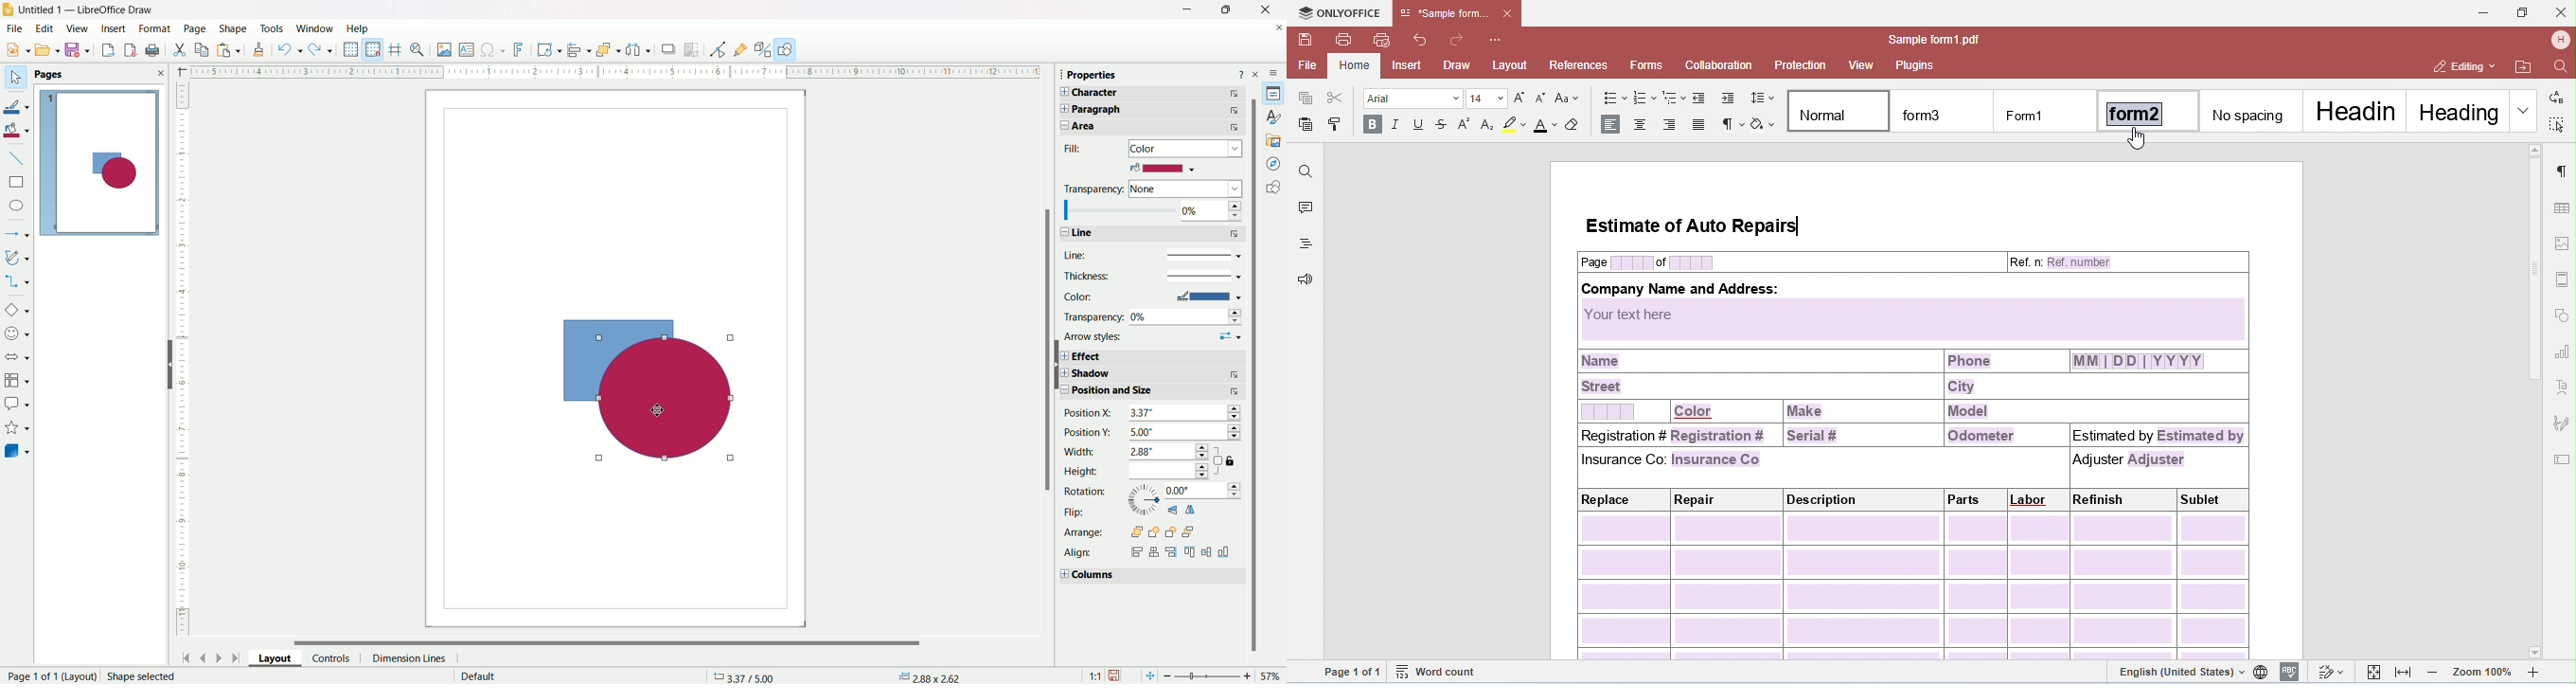 This screenshot has width=2576, height=700. What do you see at coordinates (16, 29) in the screenshot?
I see `file` at bounding box center [16, 29].